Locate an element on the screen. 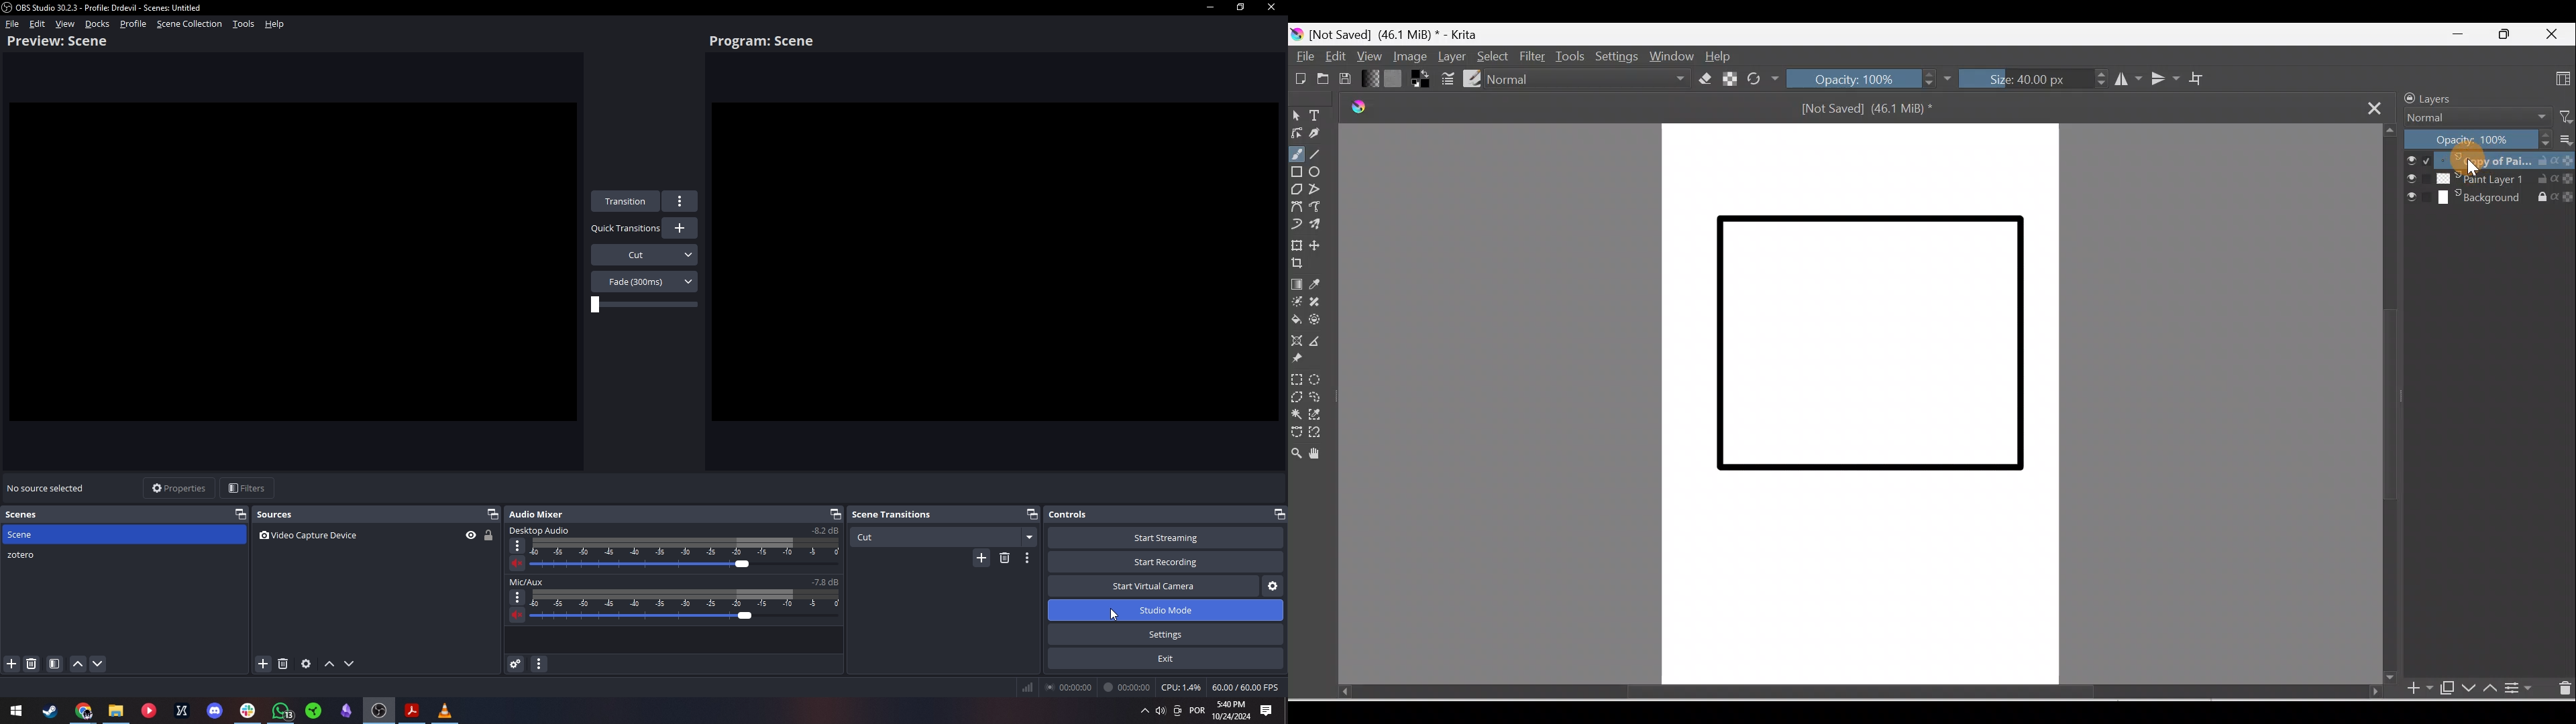 This screenshot has width=2576, height=728. Settings is located at coordinates (1167, 634).